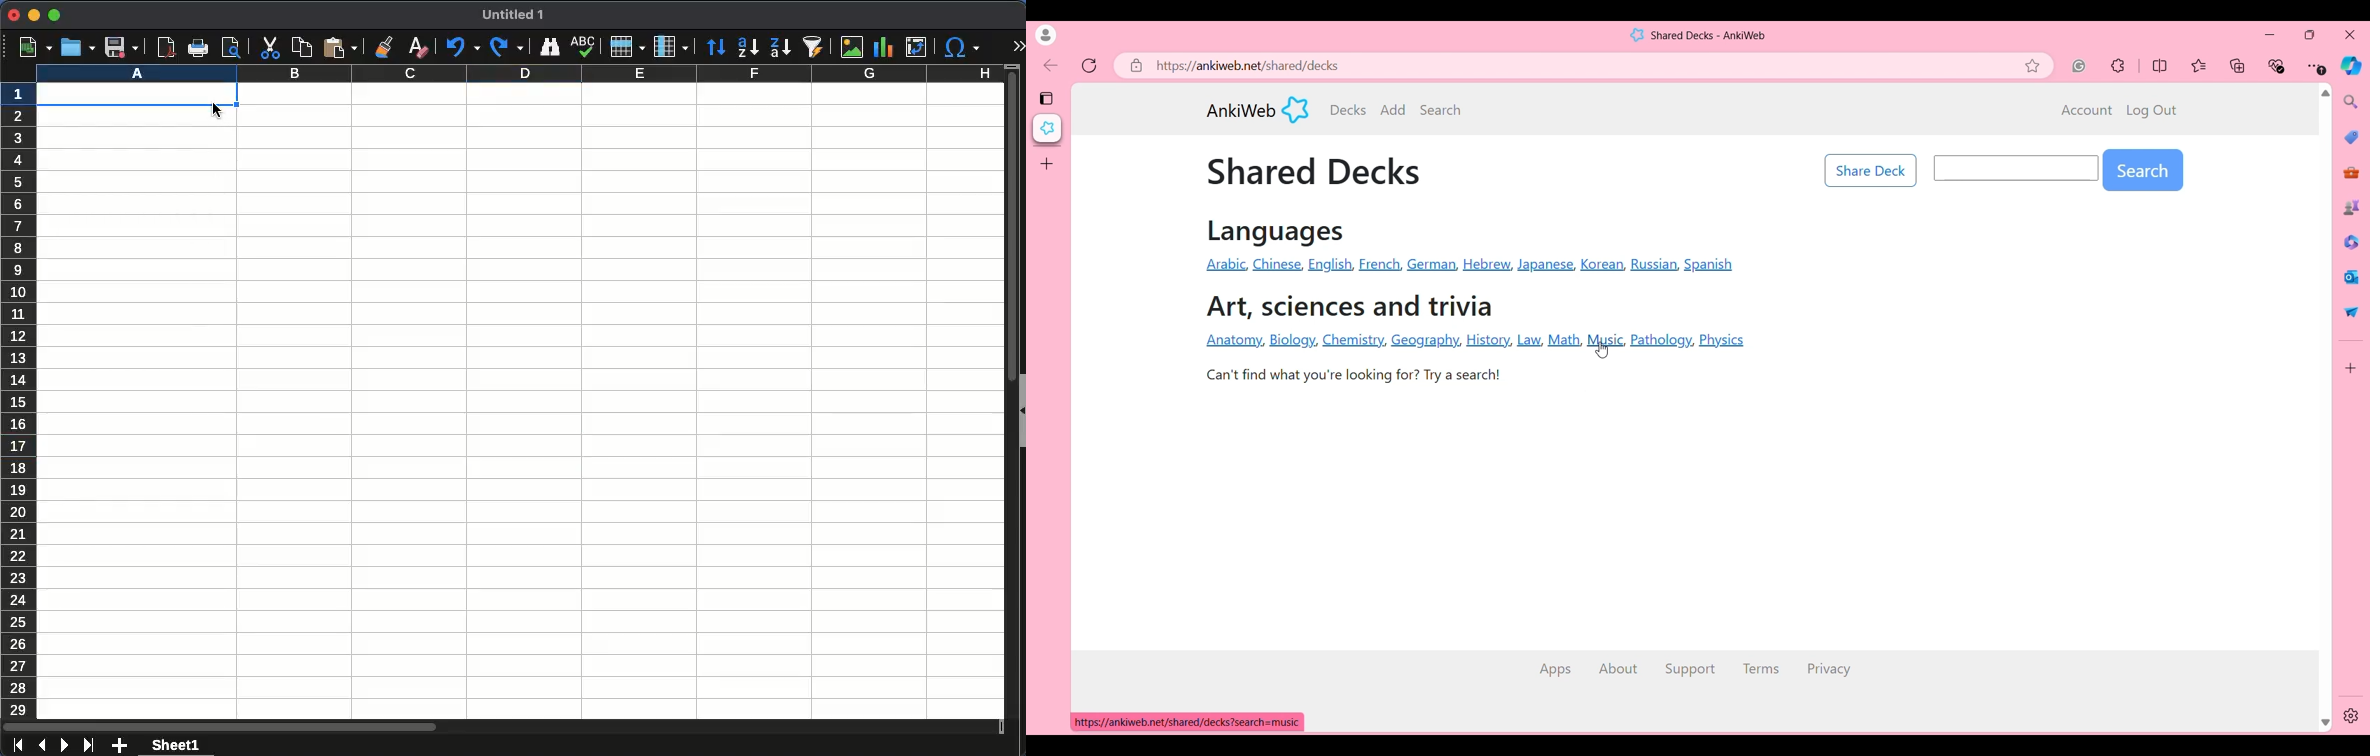  I want to click on Art, sciences and trivia, so click(1356, 307).